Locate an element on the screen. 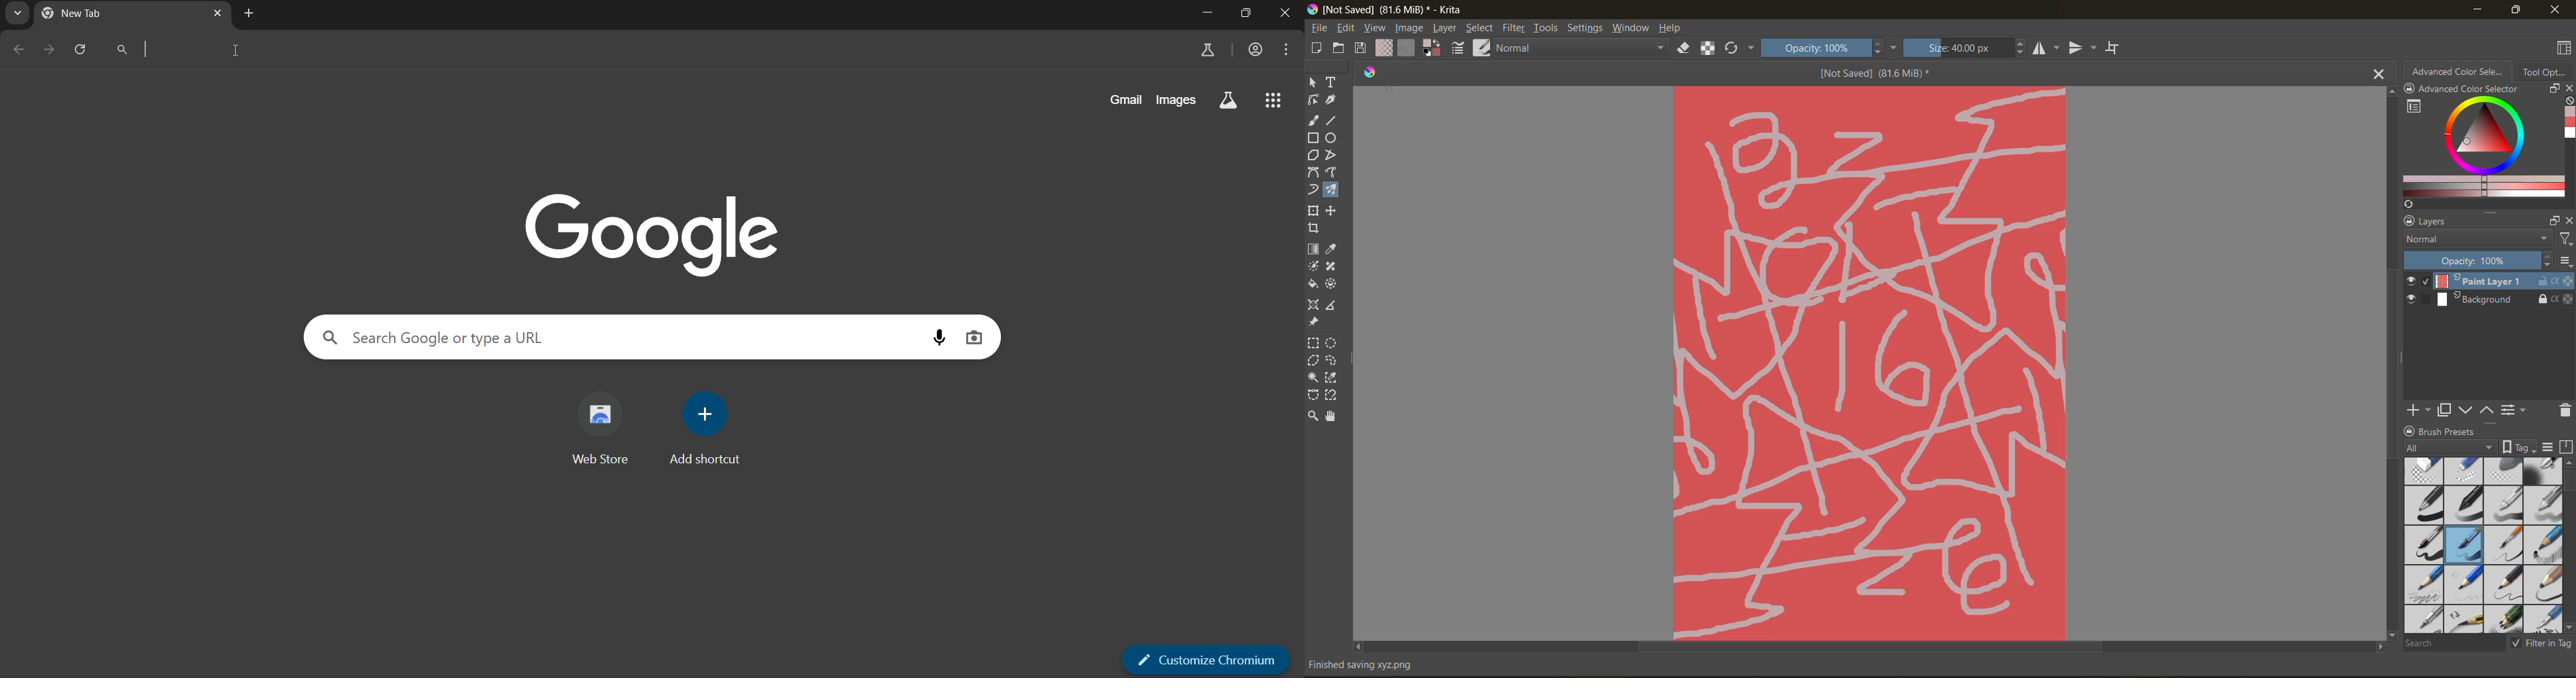 The width and height of the screenshot is (2576, 700). go back one page is located at coordinates (16, 50).